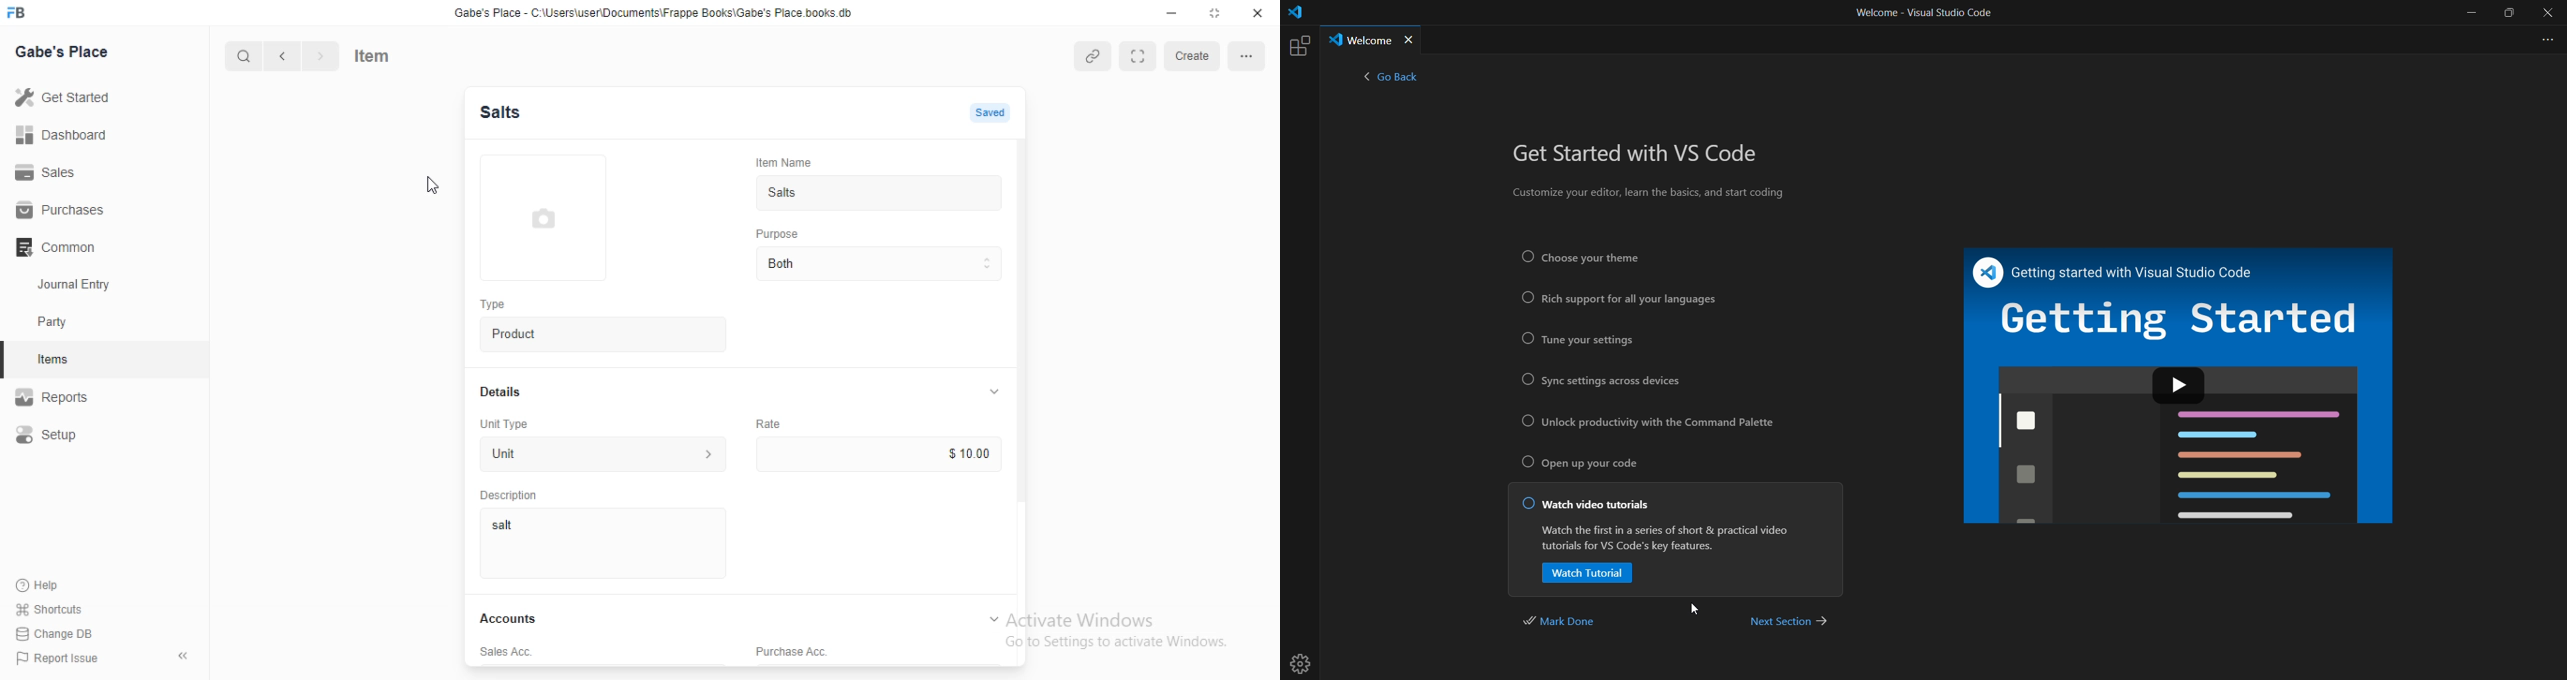 Image resolution: width=2576 pixels, height=700 pixels. What do you see at coordinates (506, 393) in the screenshot?
I see `Details` at bounding box center [506, 393].